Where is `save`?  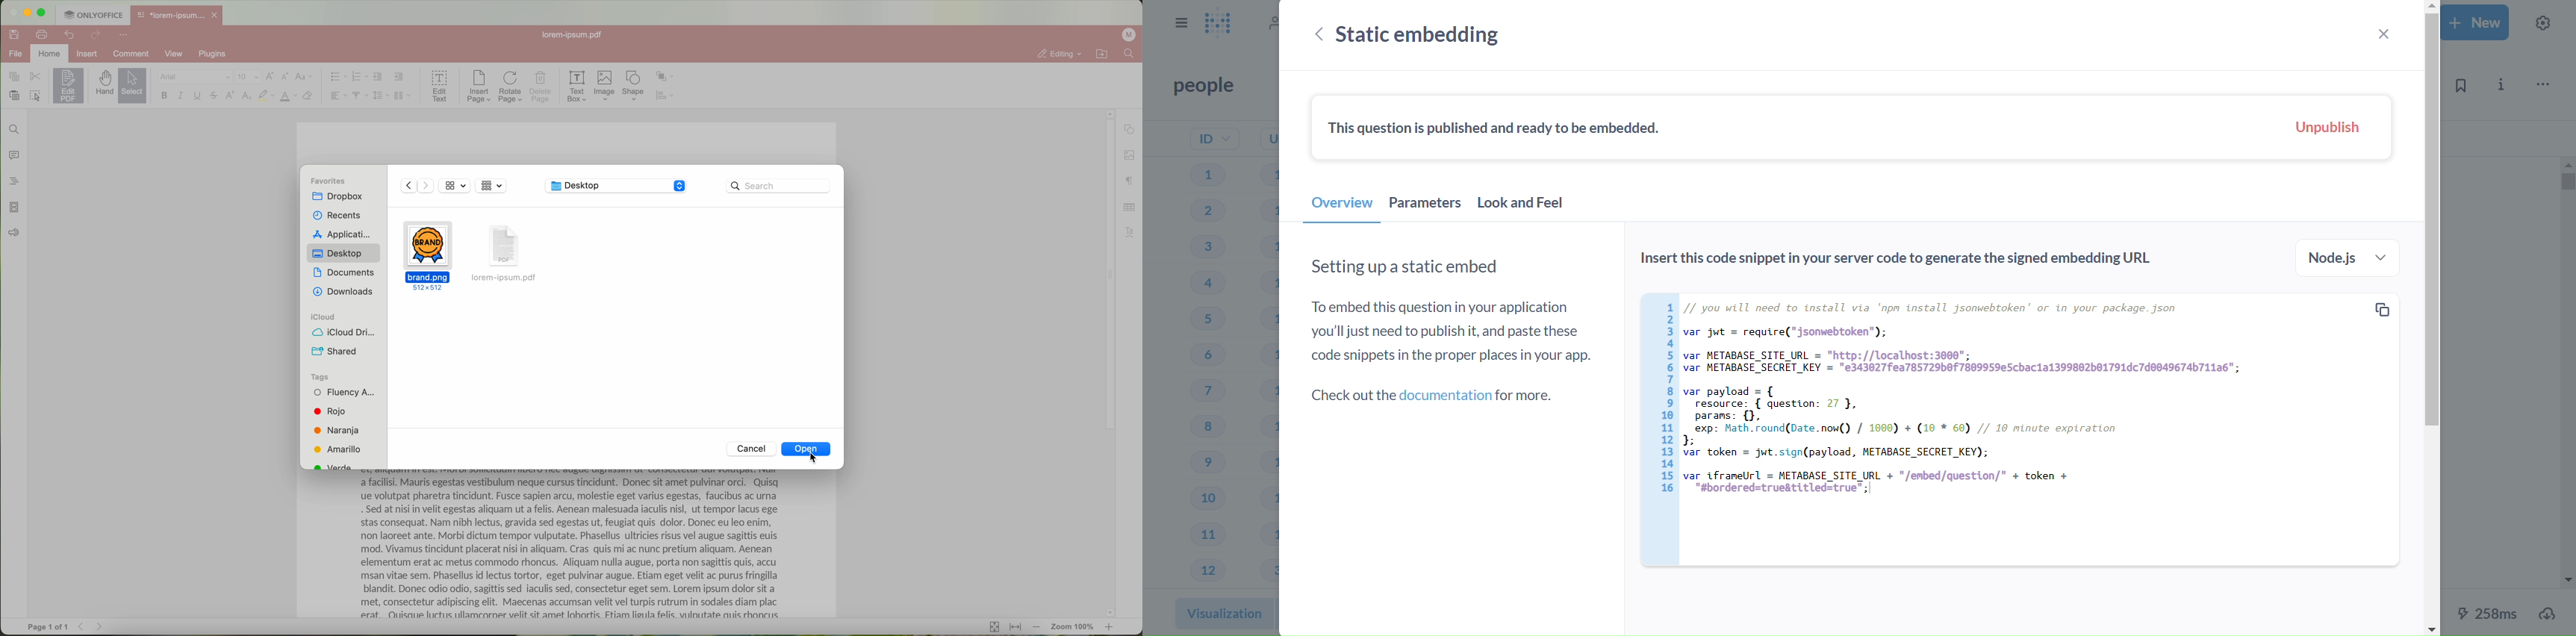
save is located at coordinates (12, 34).